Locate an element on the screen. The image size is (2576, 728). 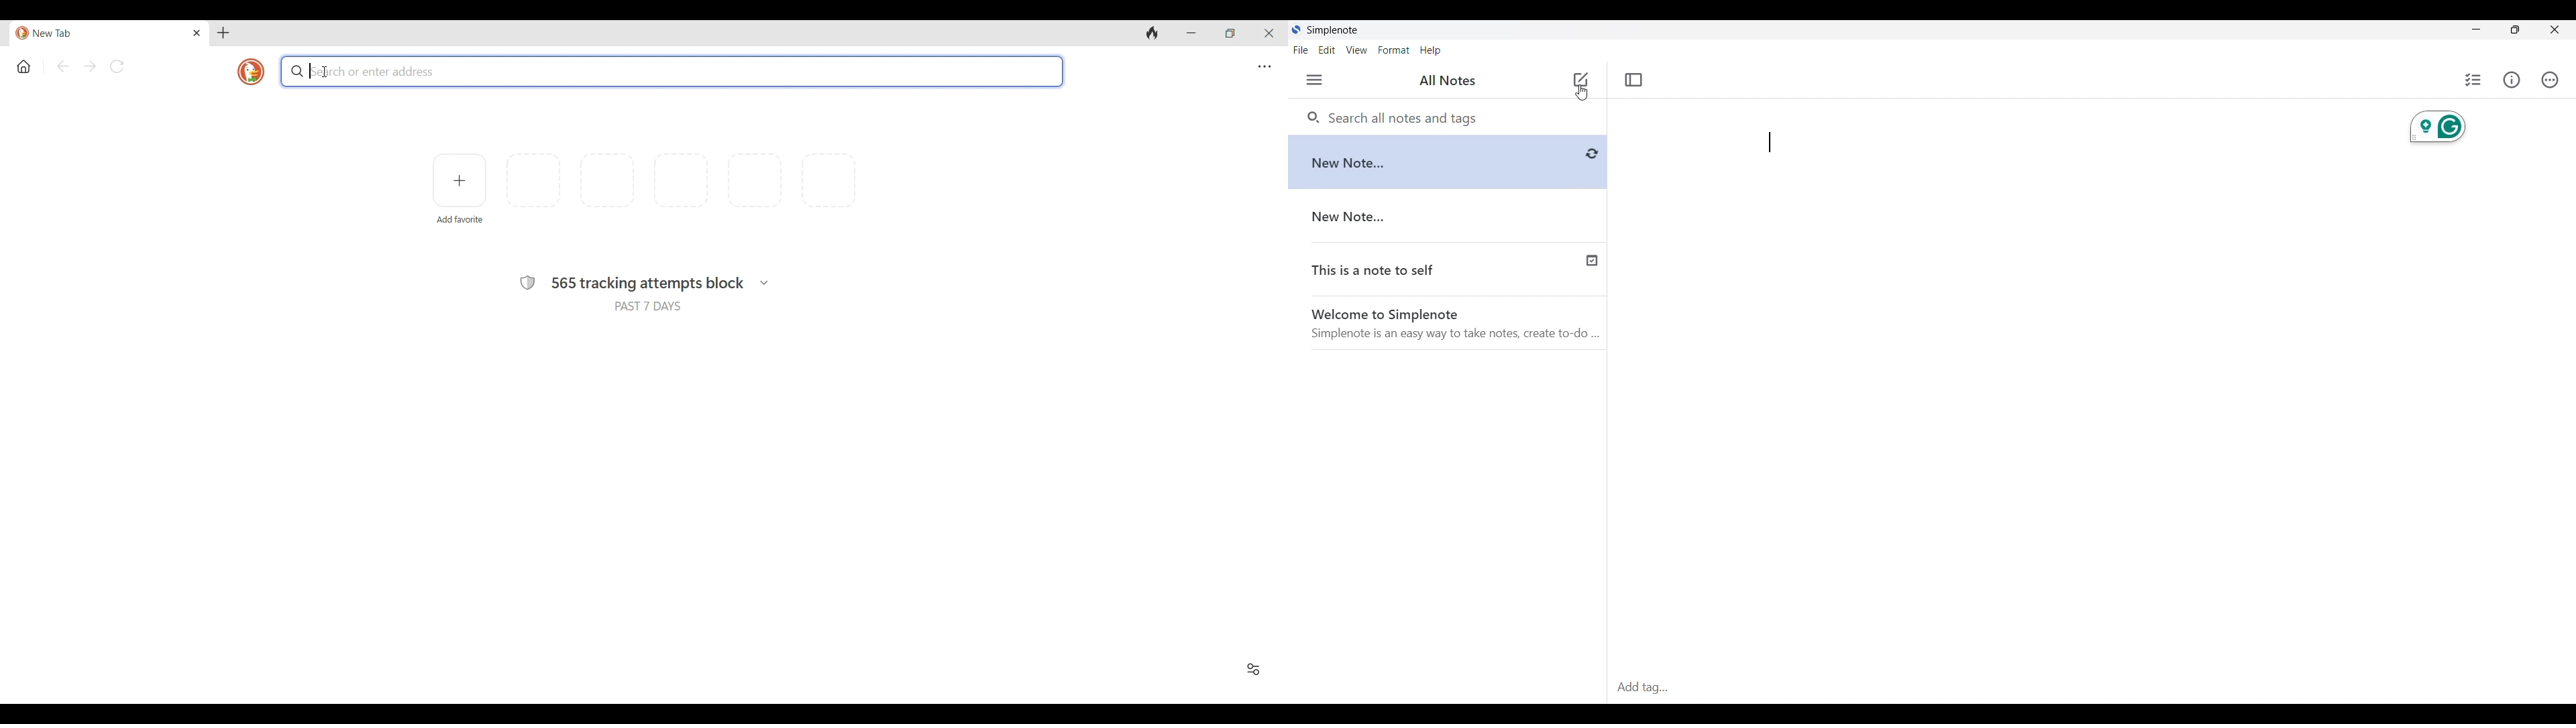
Simplenote (Software Logo and name) is located at coordinates (1339, 29).